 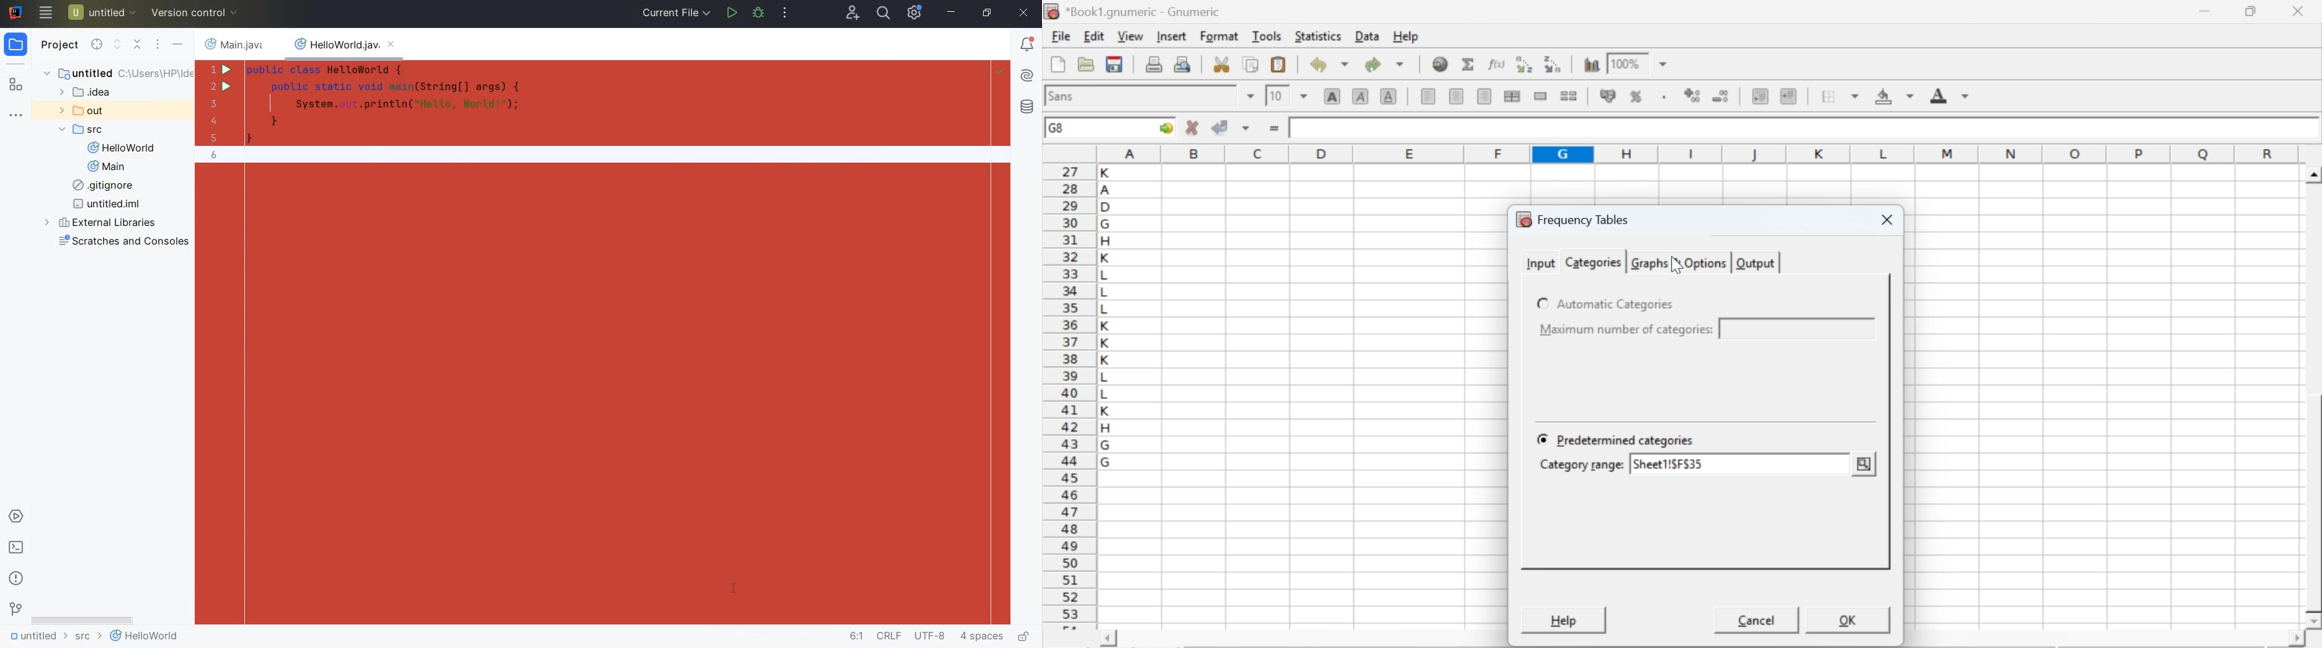 What do you see at coordinates (1389, 95) in the screenshot?
I see `underline` at bounding box center [1389, 95].